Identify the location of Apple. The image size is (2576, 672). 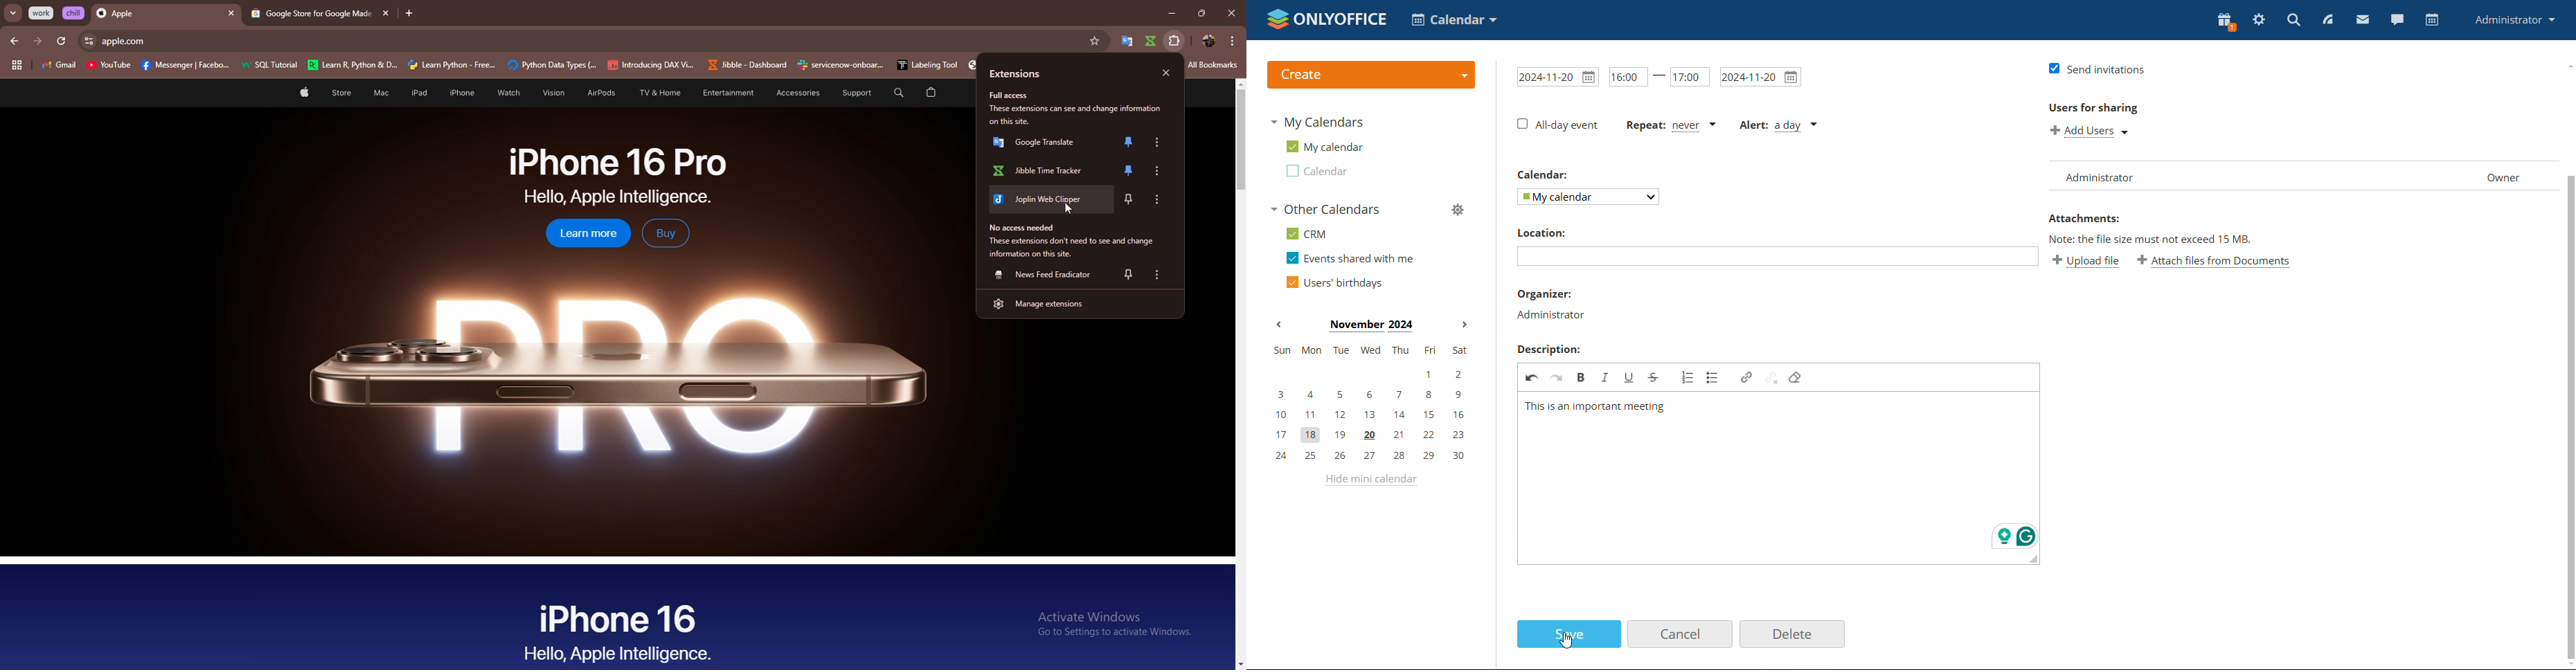
(154, 14).